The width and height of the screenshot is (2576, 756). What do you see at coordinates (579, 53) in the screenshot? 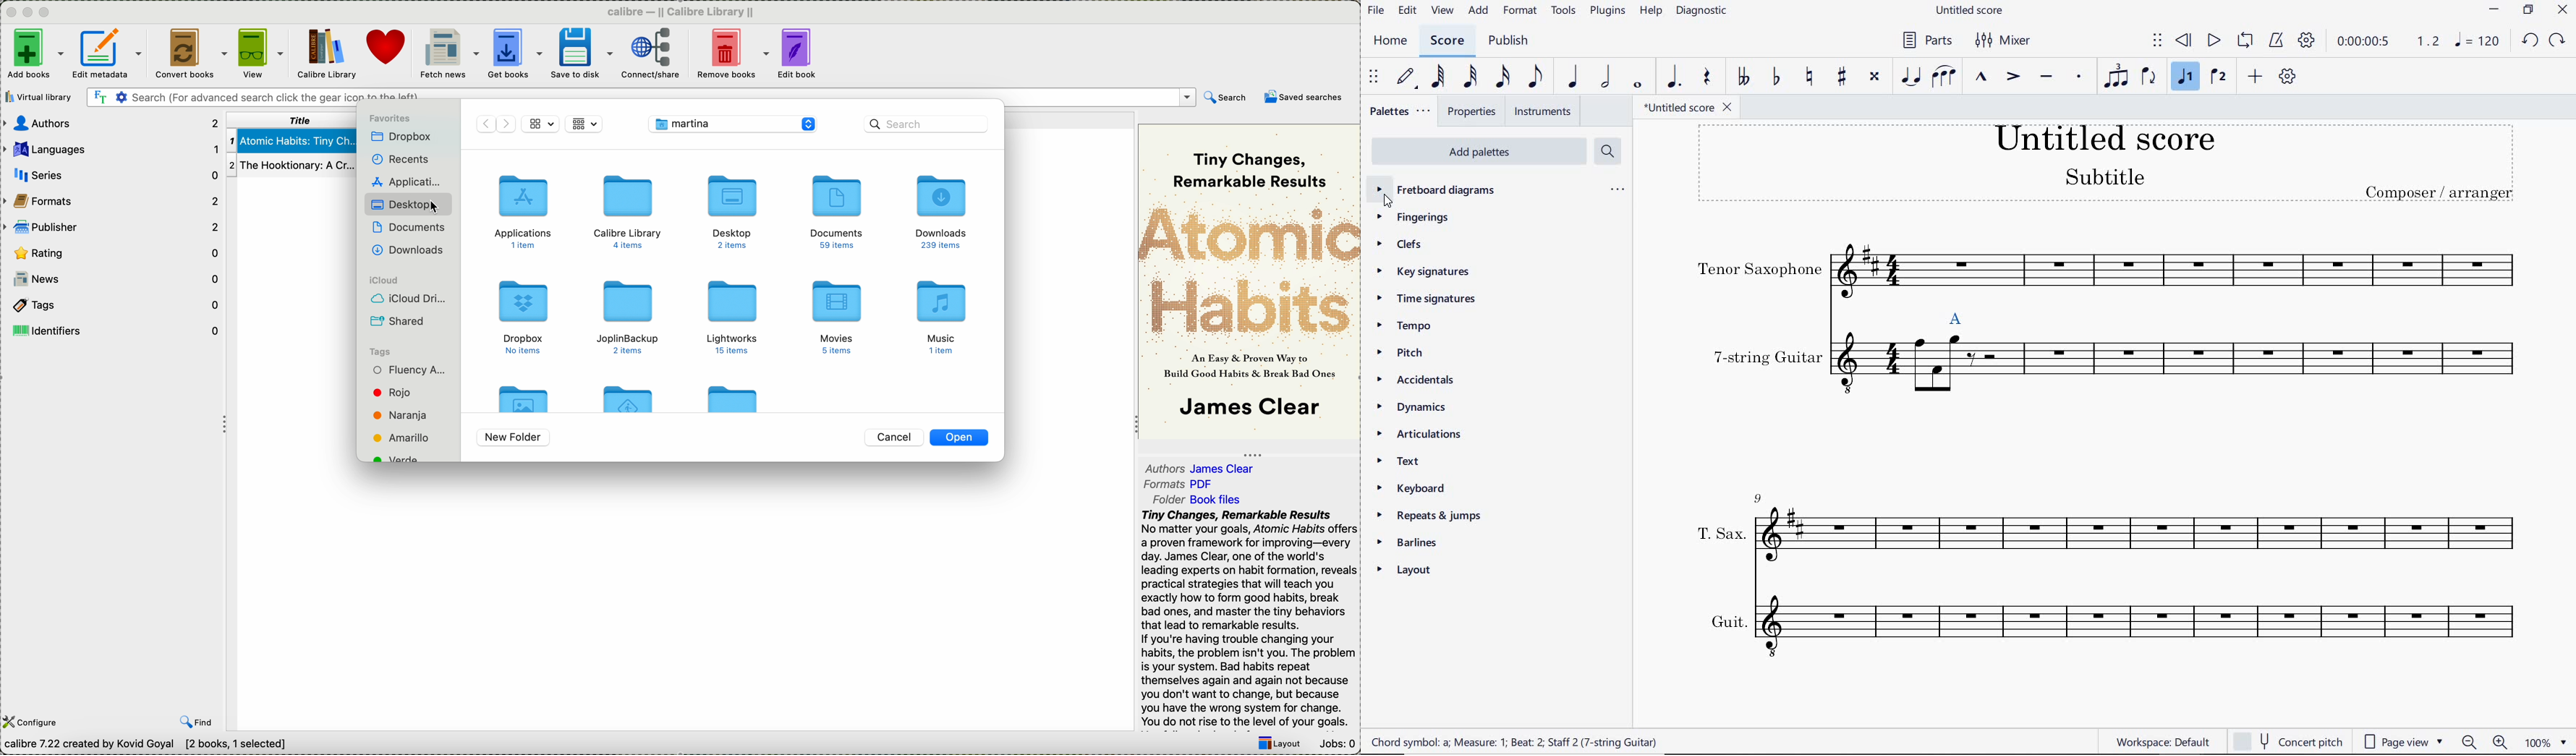
I see `save to disk` at bounding box center [579, 53].